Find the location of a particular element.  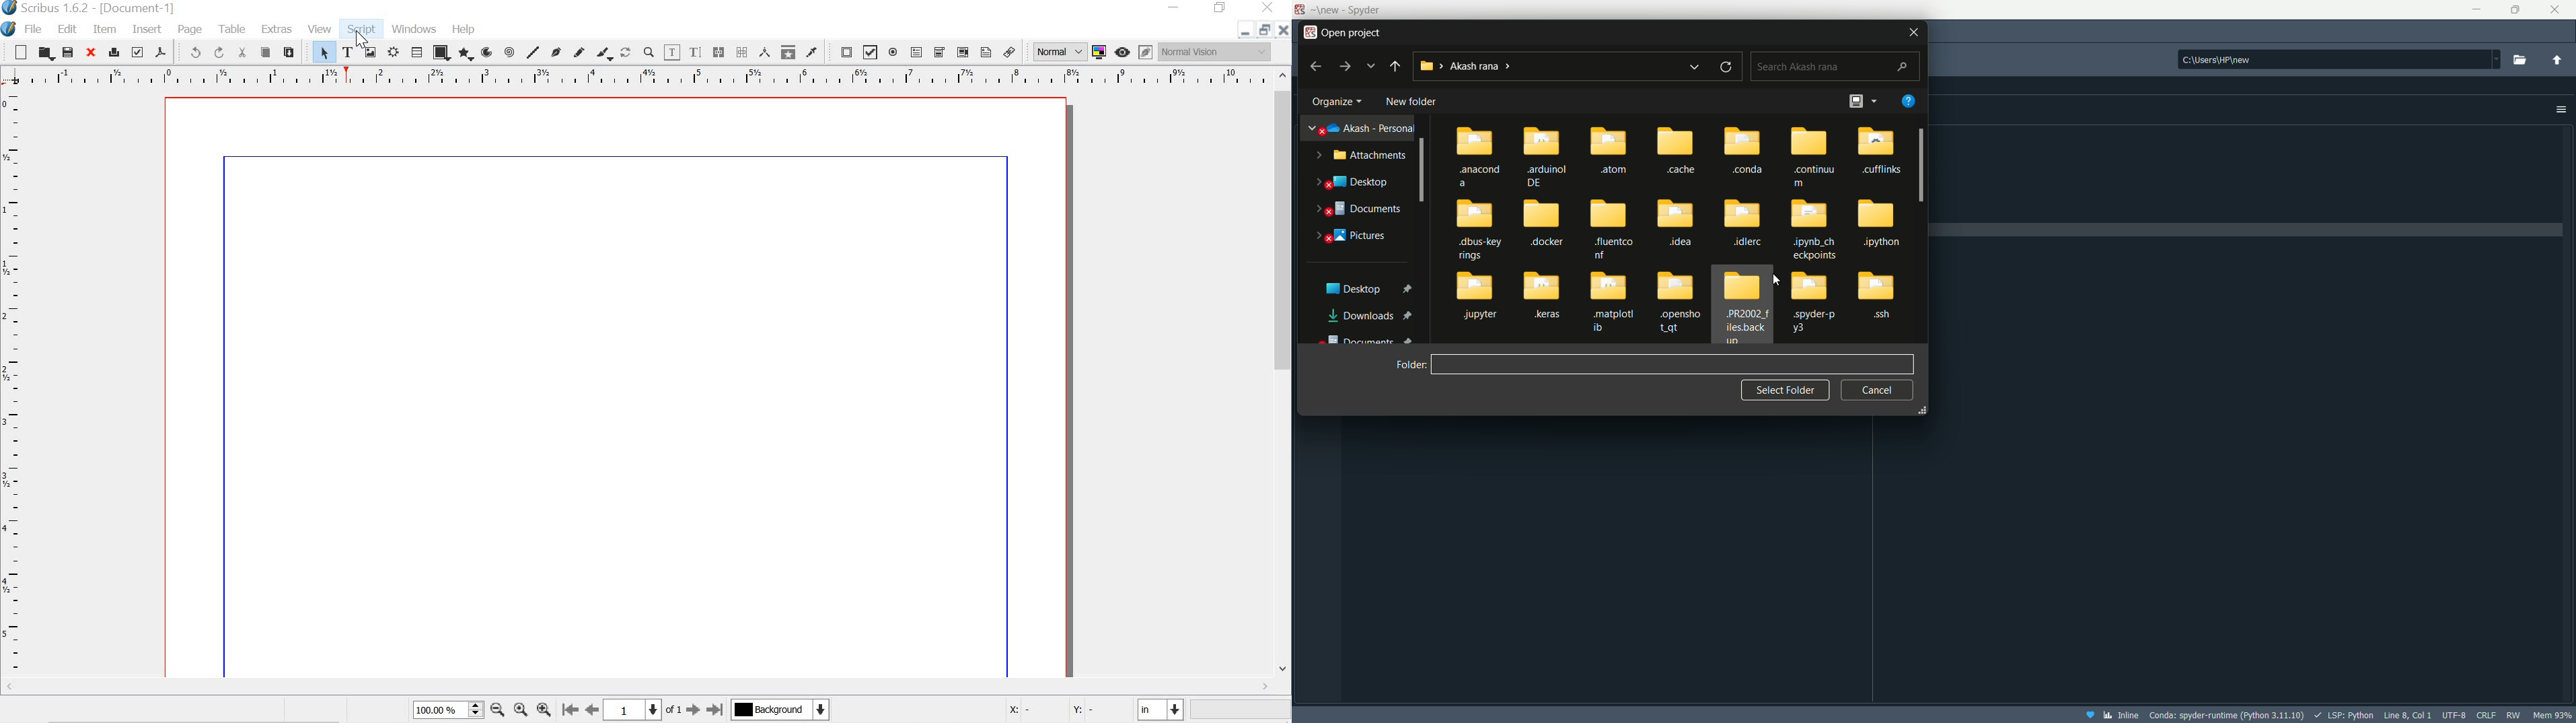

Cursor on file area is located at coordinates (1777, 278).